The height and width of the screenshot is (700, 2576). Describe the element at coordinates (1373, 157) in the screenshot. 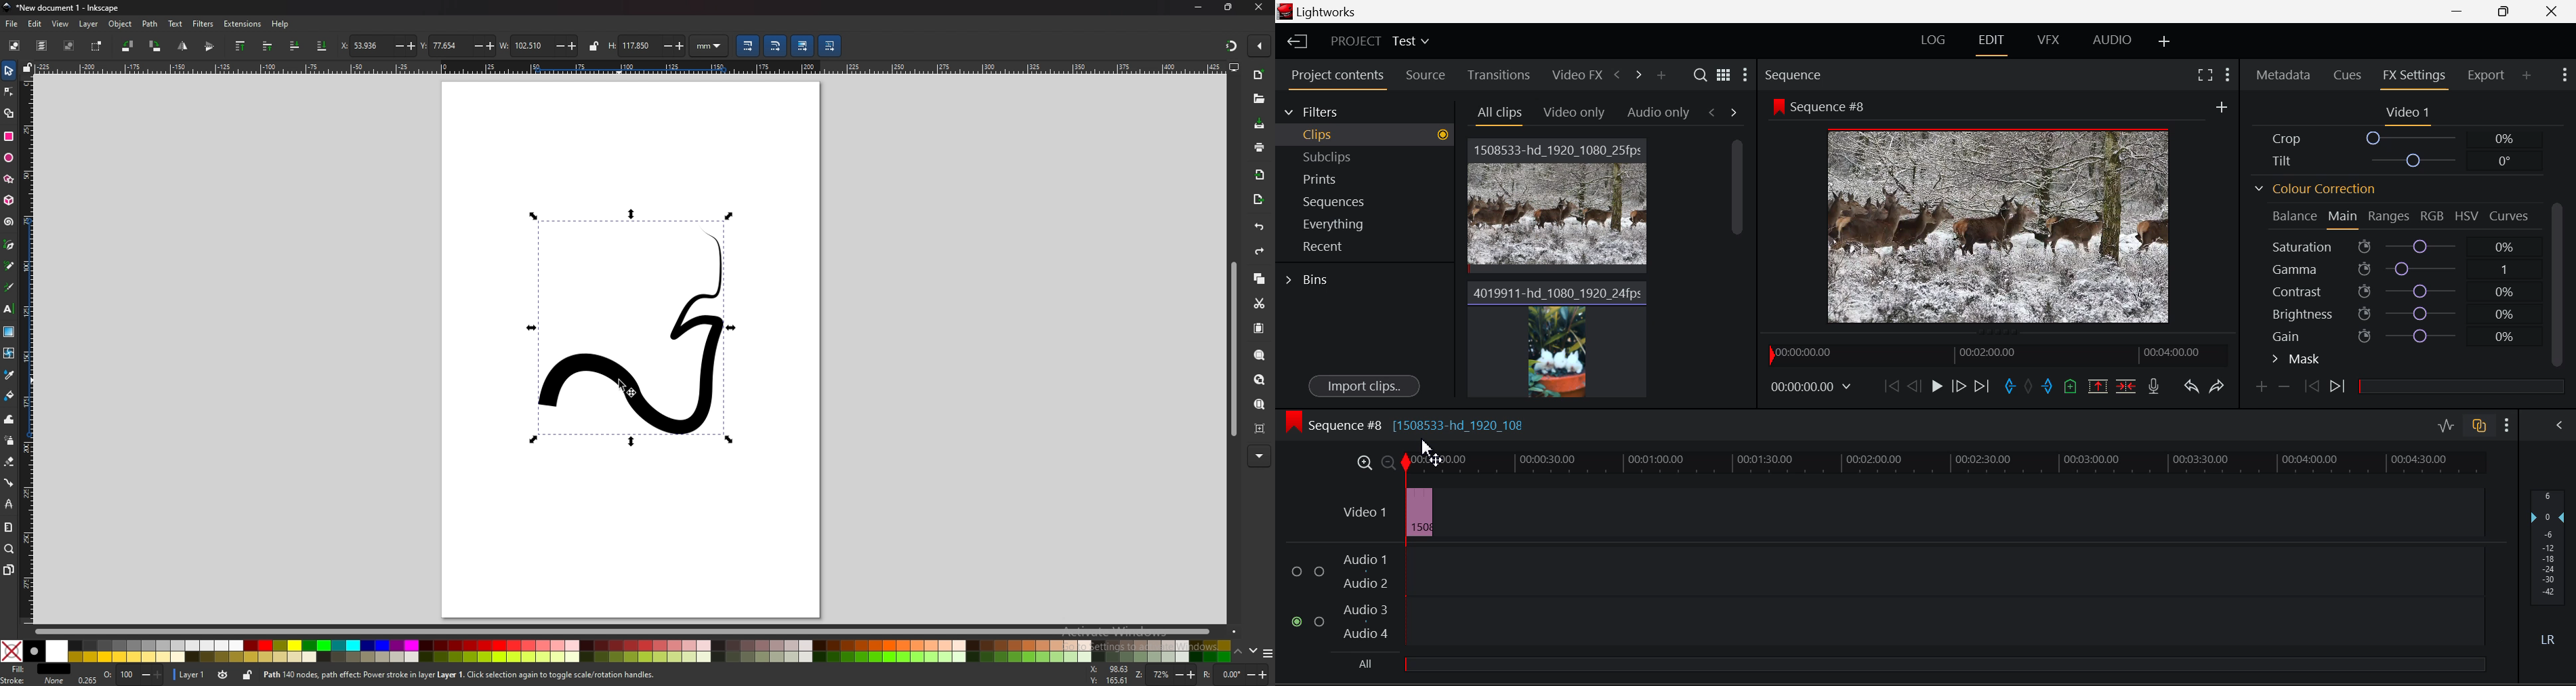

I see `Subclips` at that location.